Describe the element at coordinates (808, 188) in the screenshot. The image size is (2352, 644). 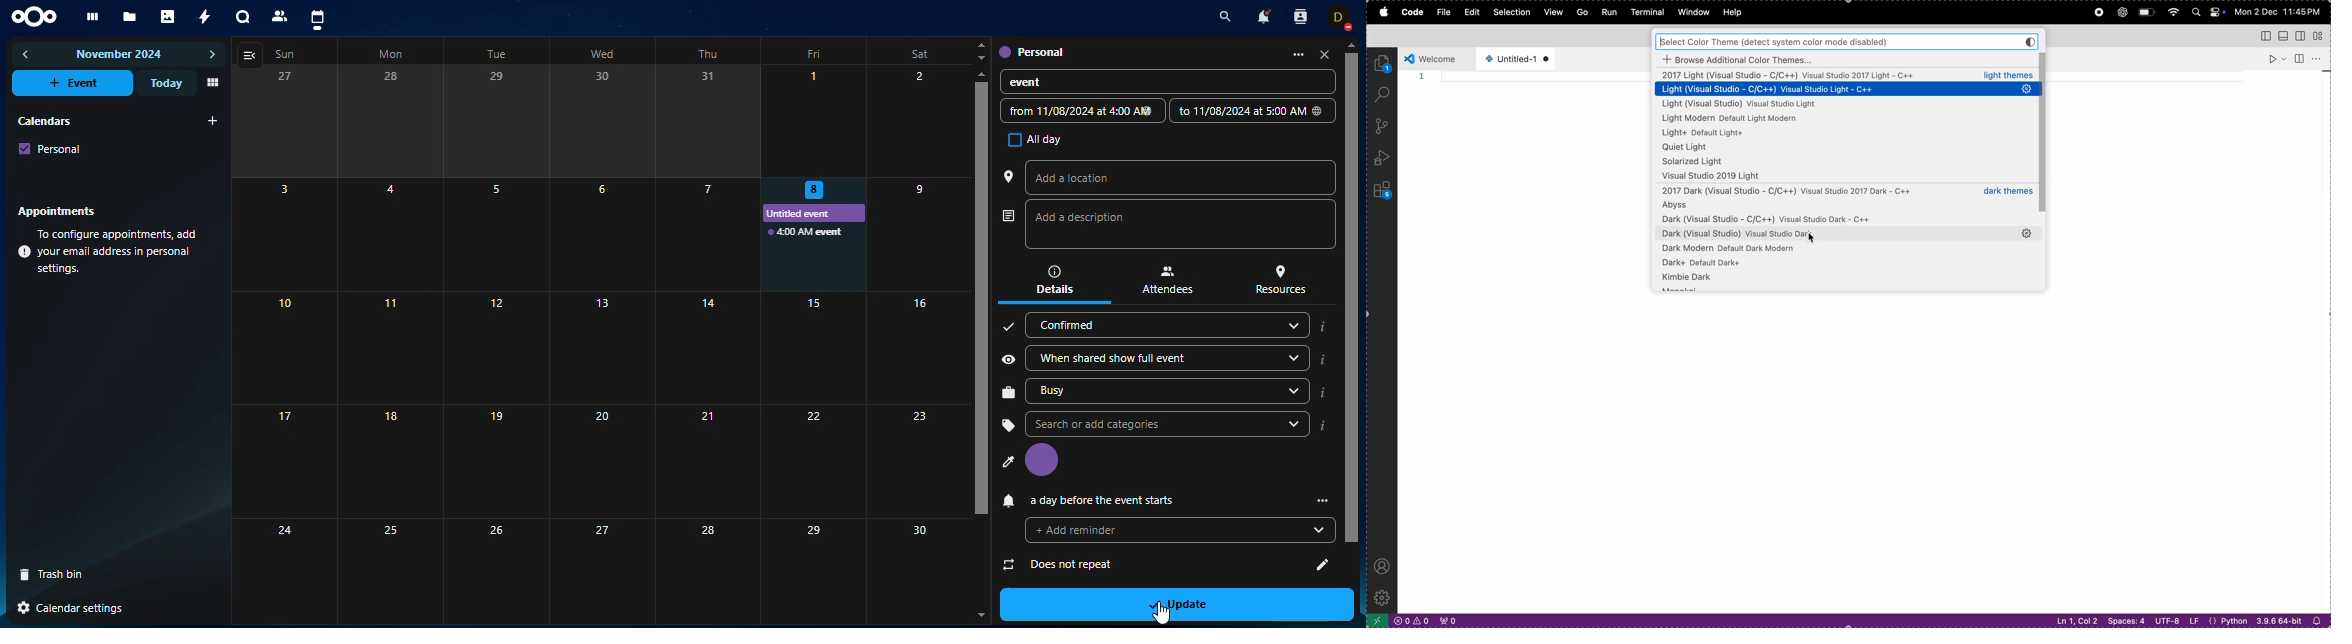
I see `selected date` at that location.